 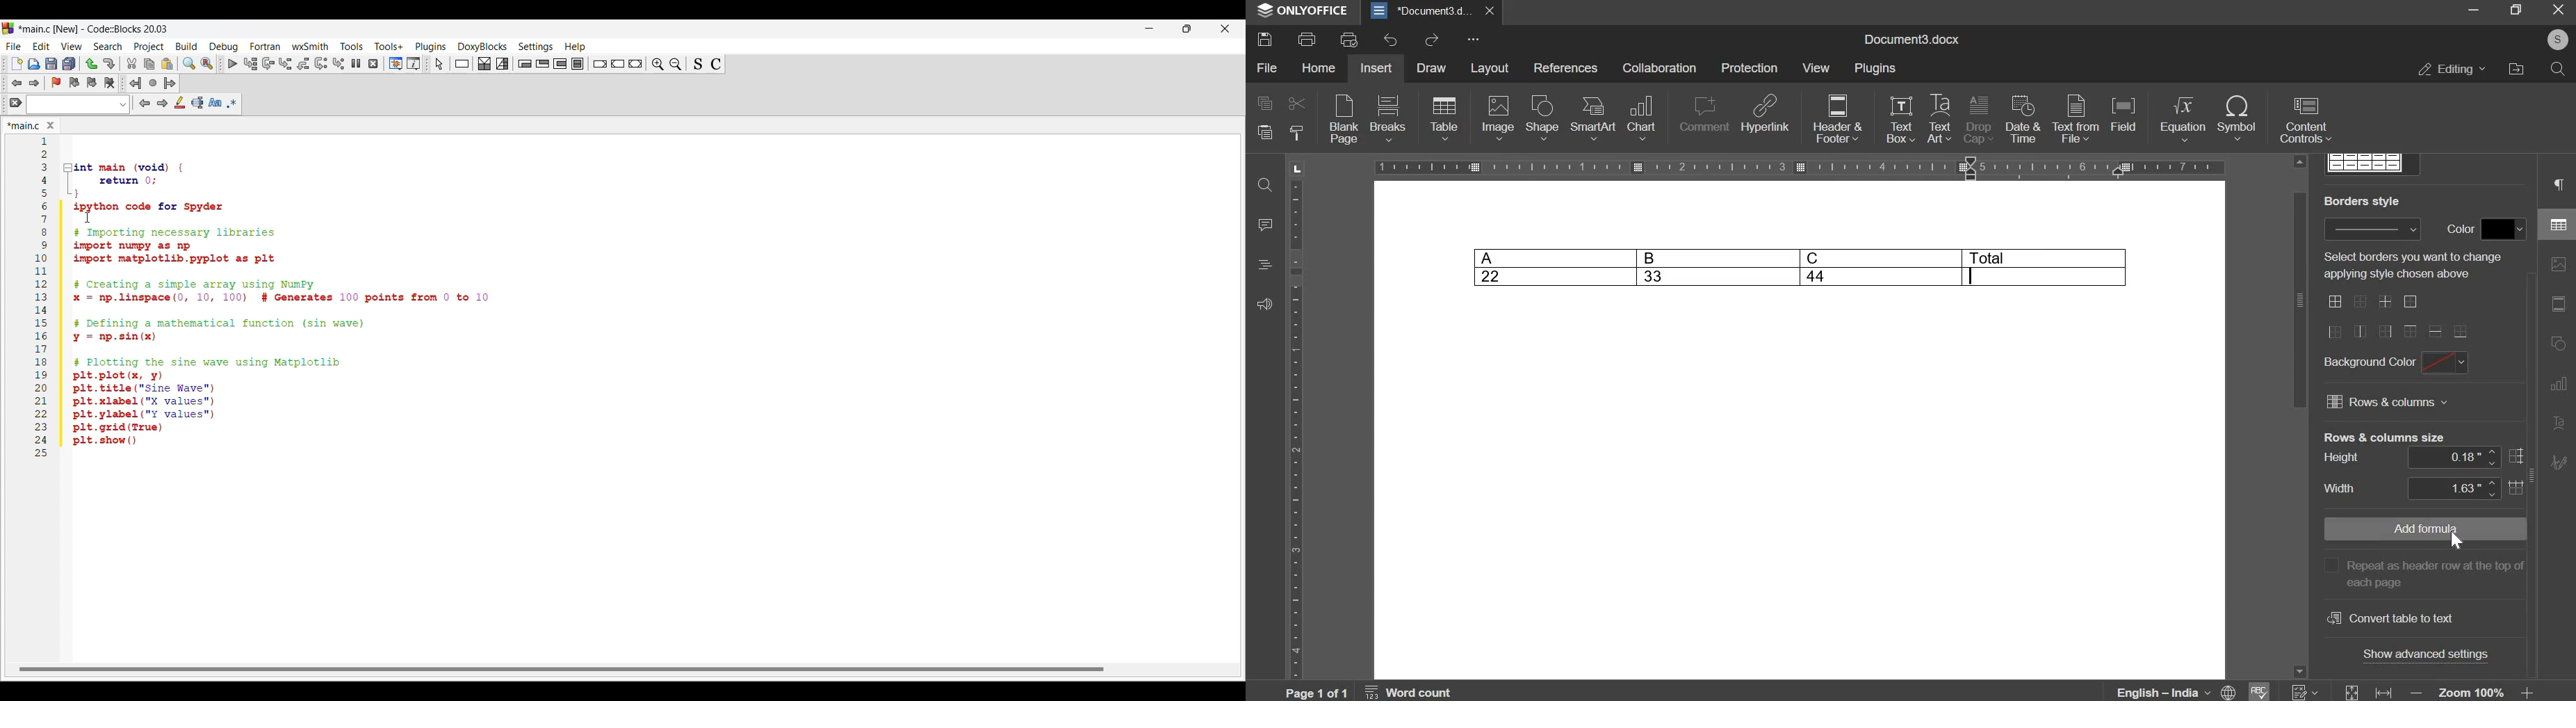 I want to click on header & footer, so click(x=1838, y=120).